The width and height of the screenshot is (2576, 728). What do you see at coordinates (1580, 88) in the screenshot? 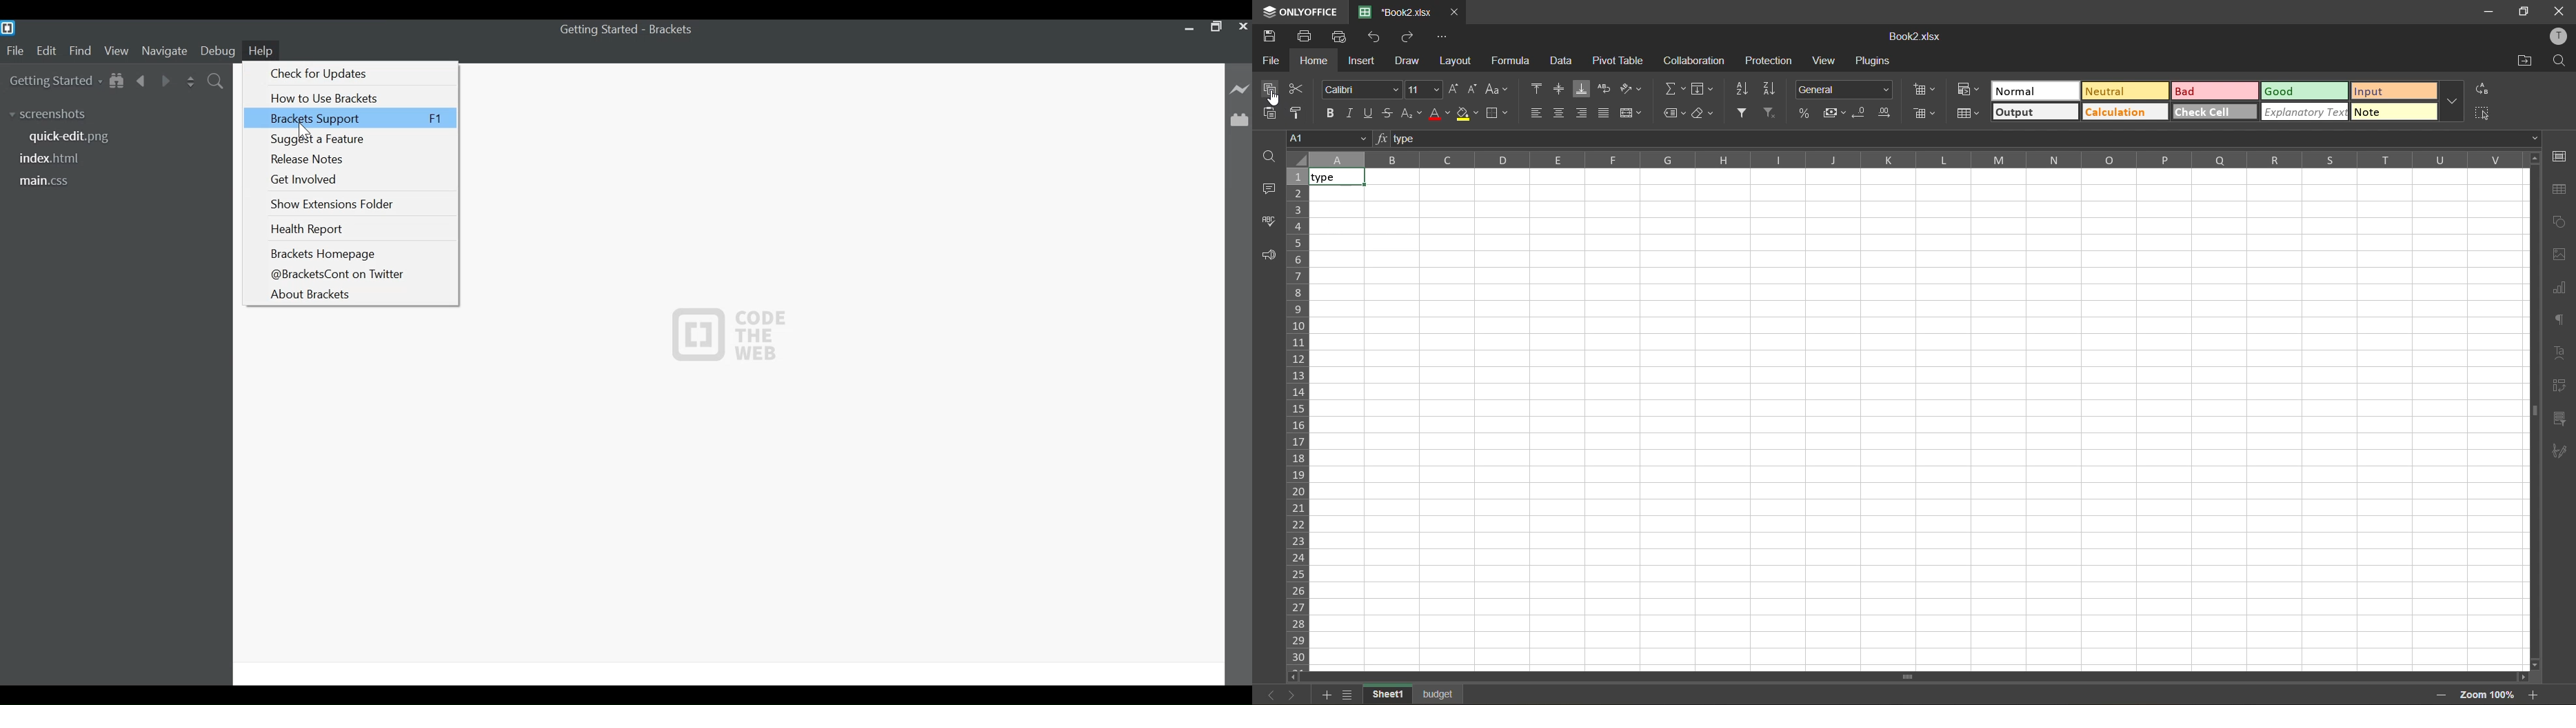
I see `align bottom` at bounding box center [1580, 88].